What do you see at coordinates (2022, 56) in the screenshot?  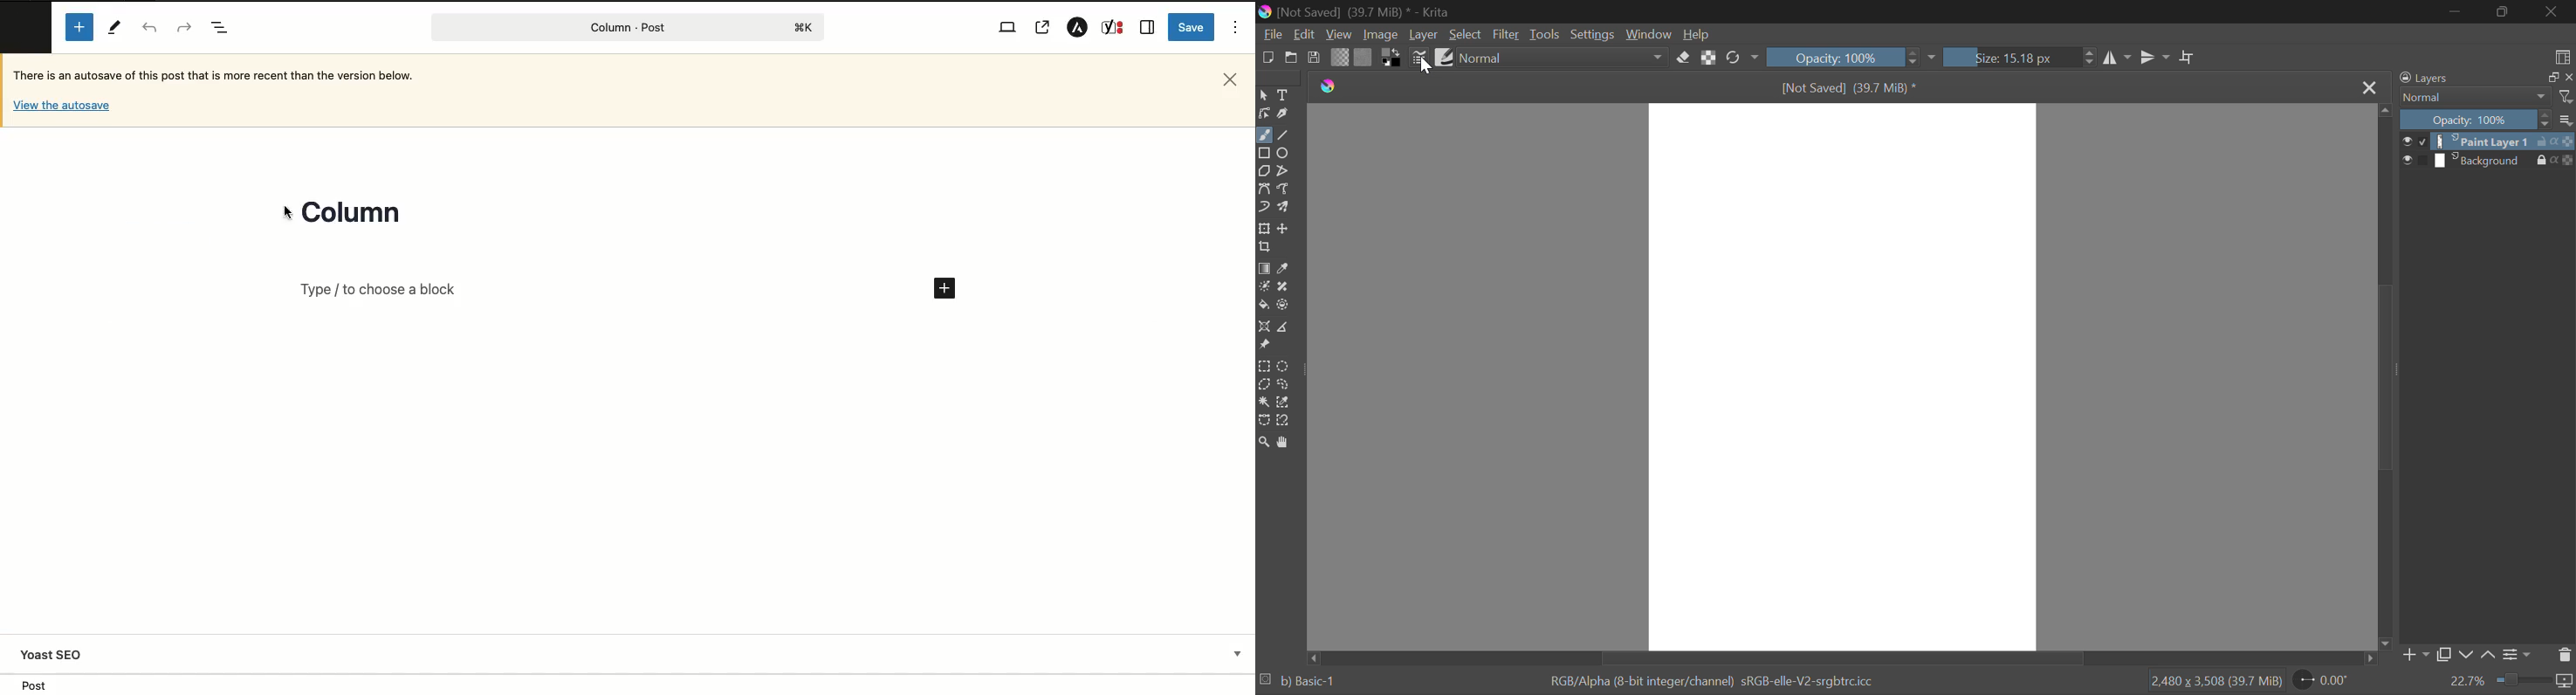 I see `Size 15.18px` at bounding box center [2022, 56].